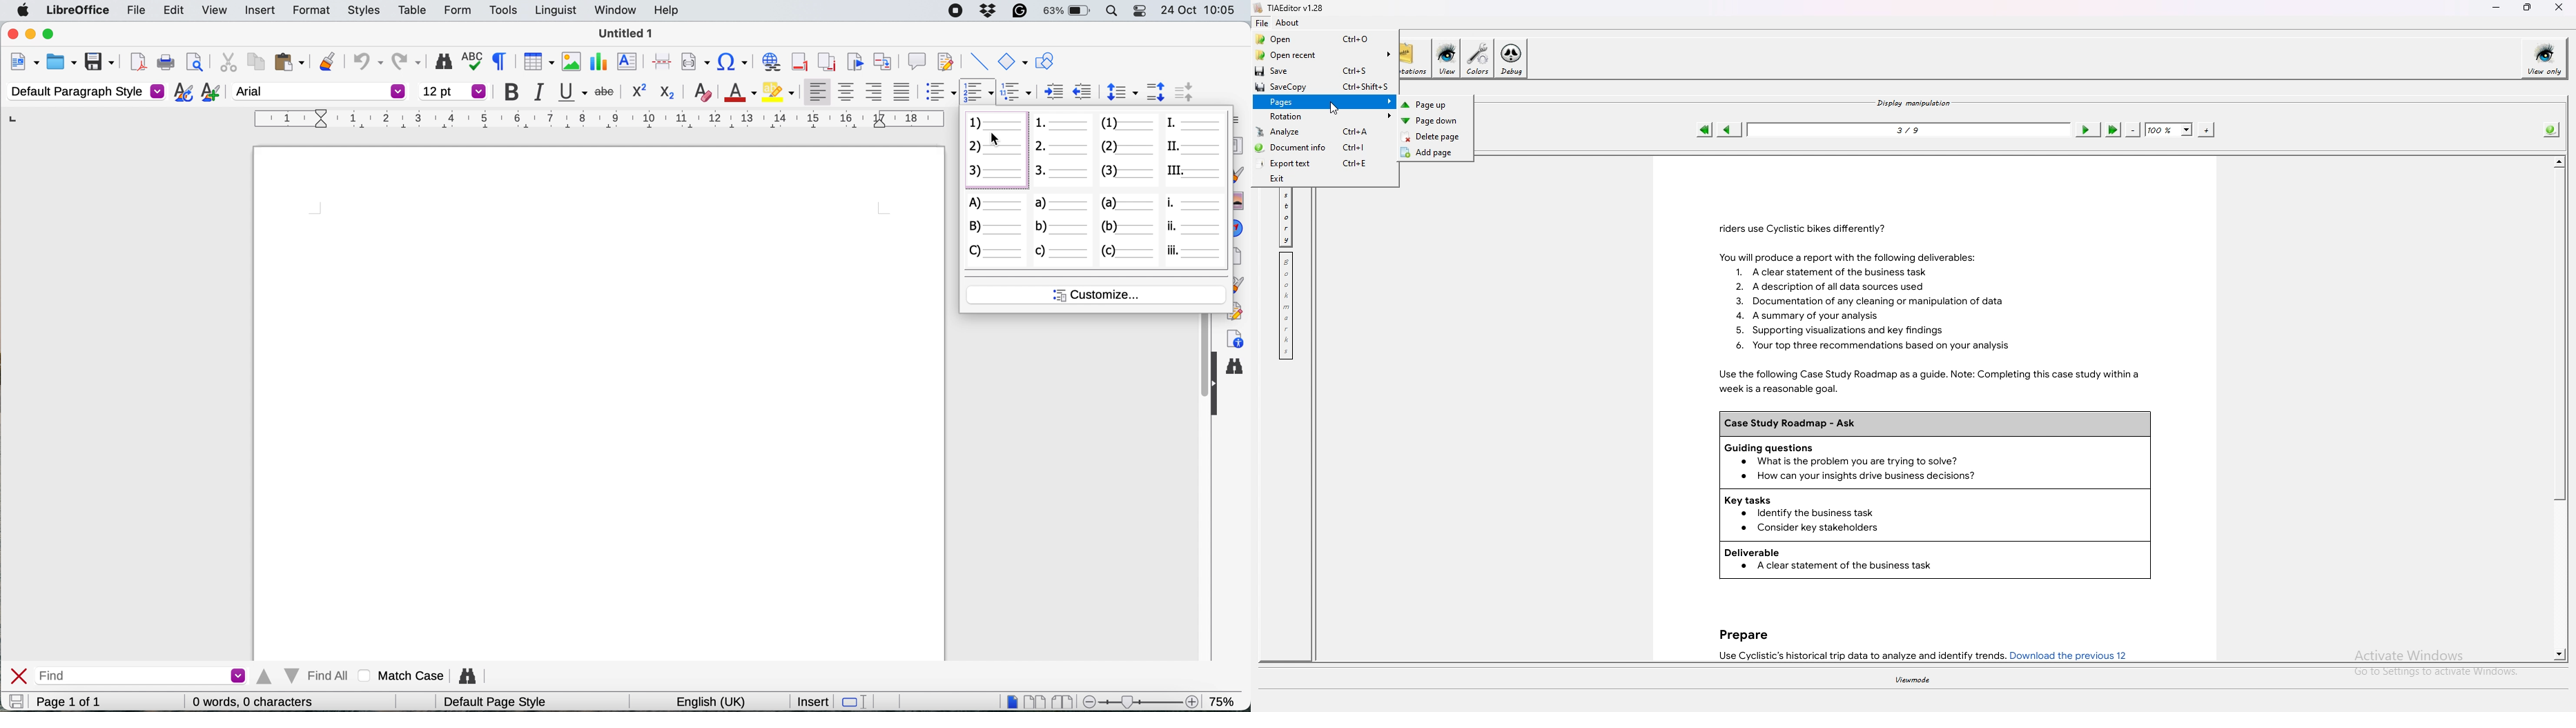  I want to click on fill color, so click(778, 91).